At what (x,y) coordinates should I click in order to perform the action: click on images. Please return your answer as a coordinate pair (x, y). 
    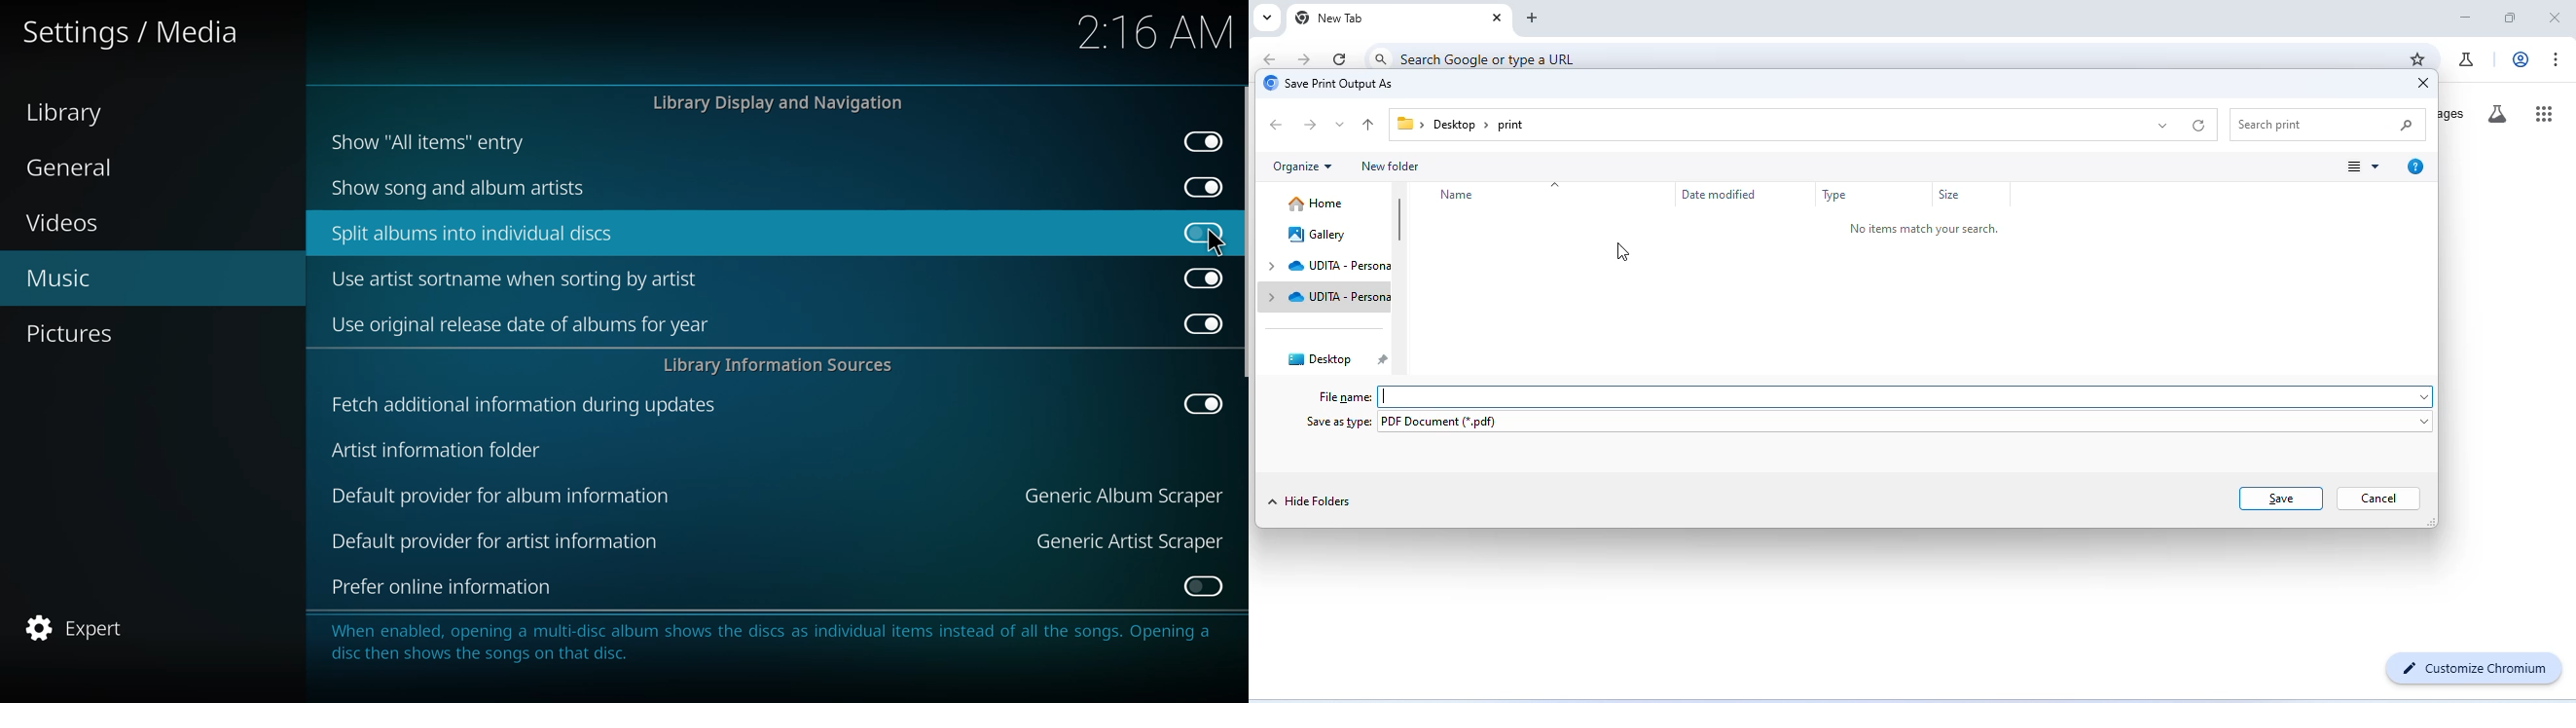
    Looking at the image, I should click on (2452, 114).